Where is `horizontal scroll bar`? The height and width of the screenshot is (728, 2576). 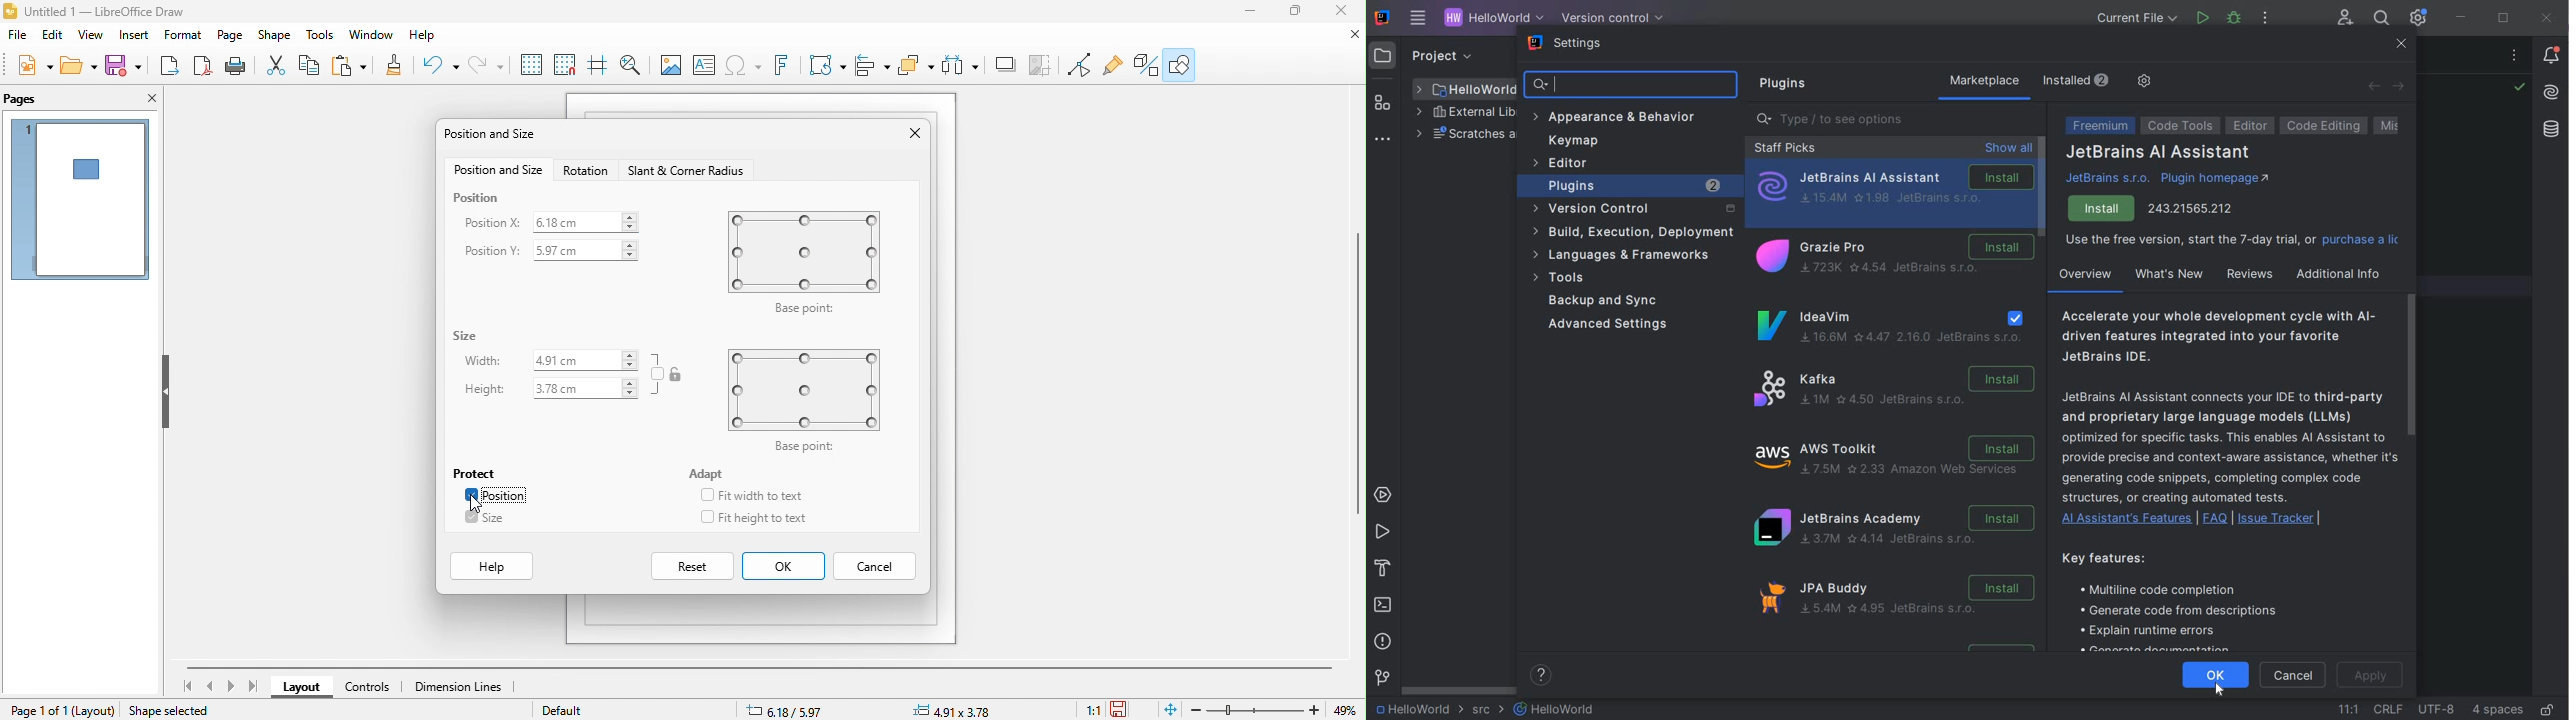 horizontal scroll bar is located at coordinates (760, 667).